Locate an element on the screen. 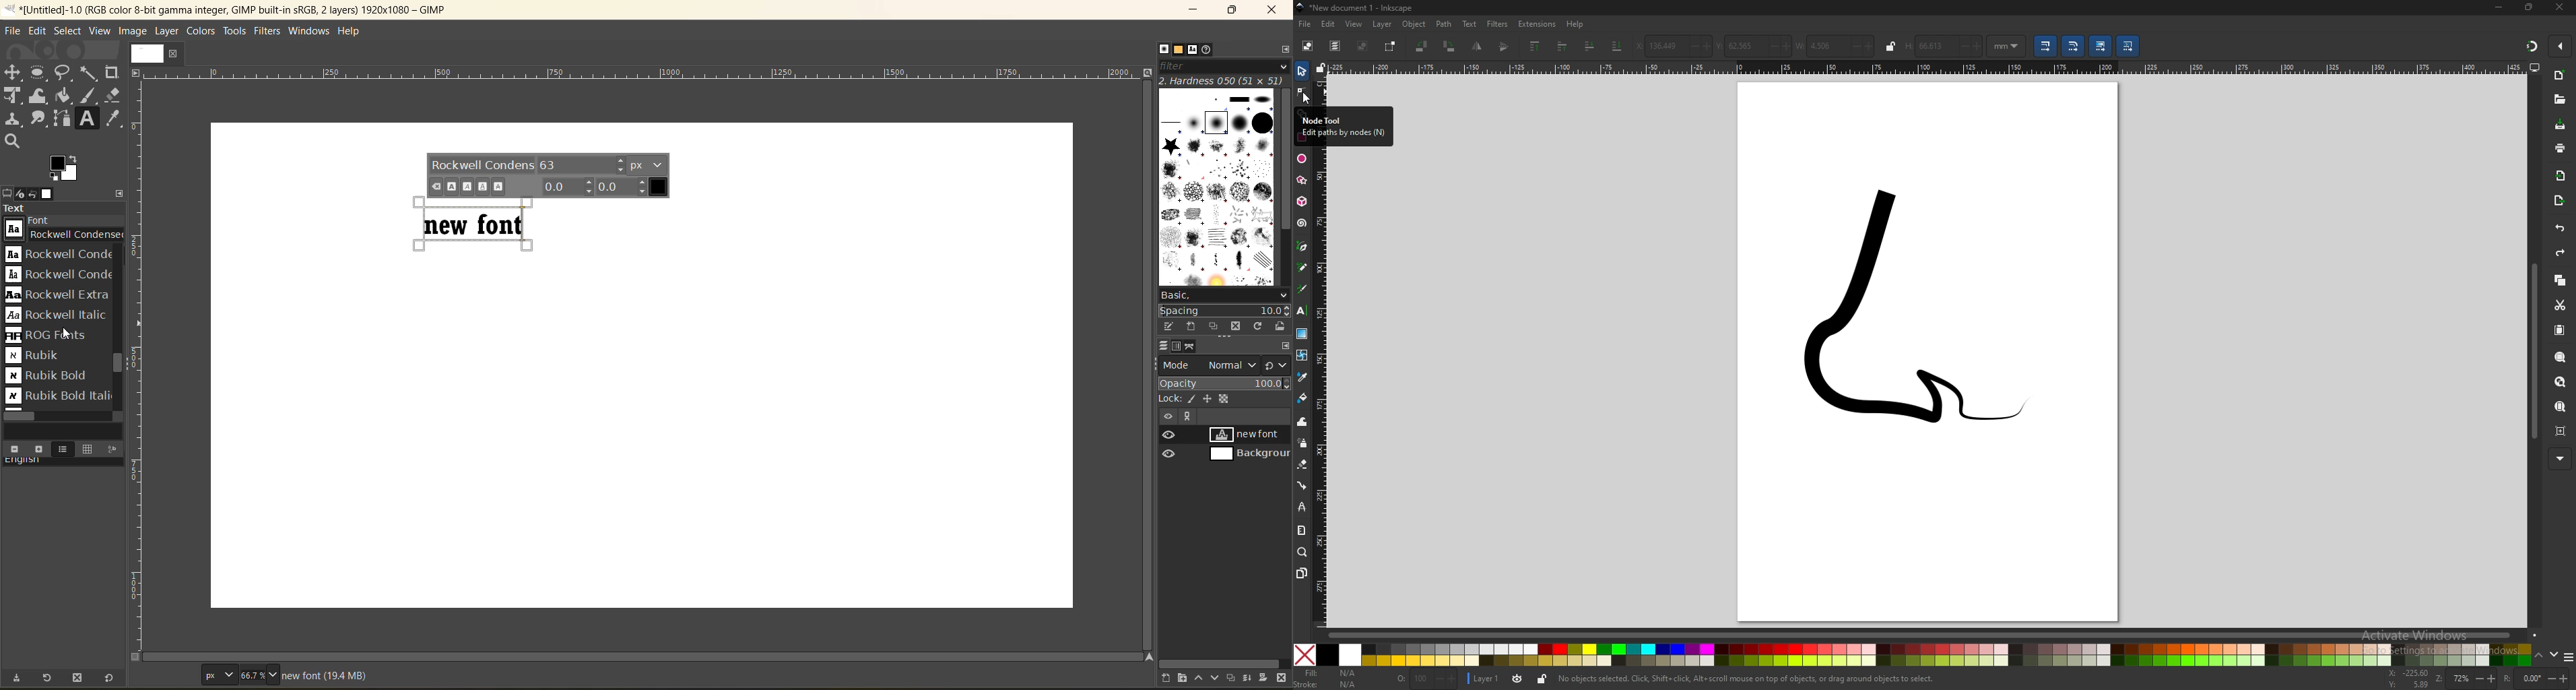  paste is located at coordinates (2559, 330).